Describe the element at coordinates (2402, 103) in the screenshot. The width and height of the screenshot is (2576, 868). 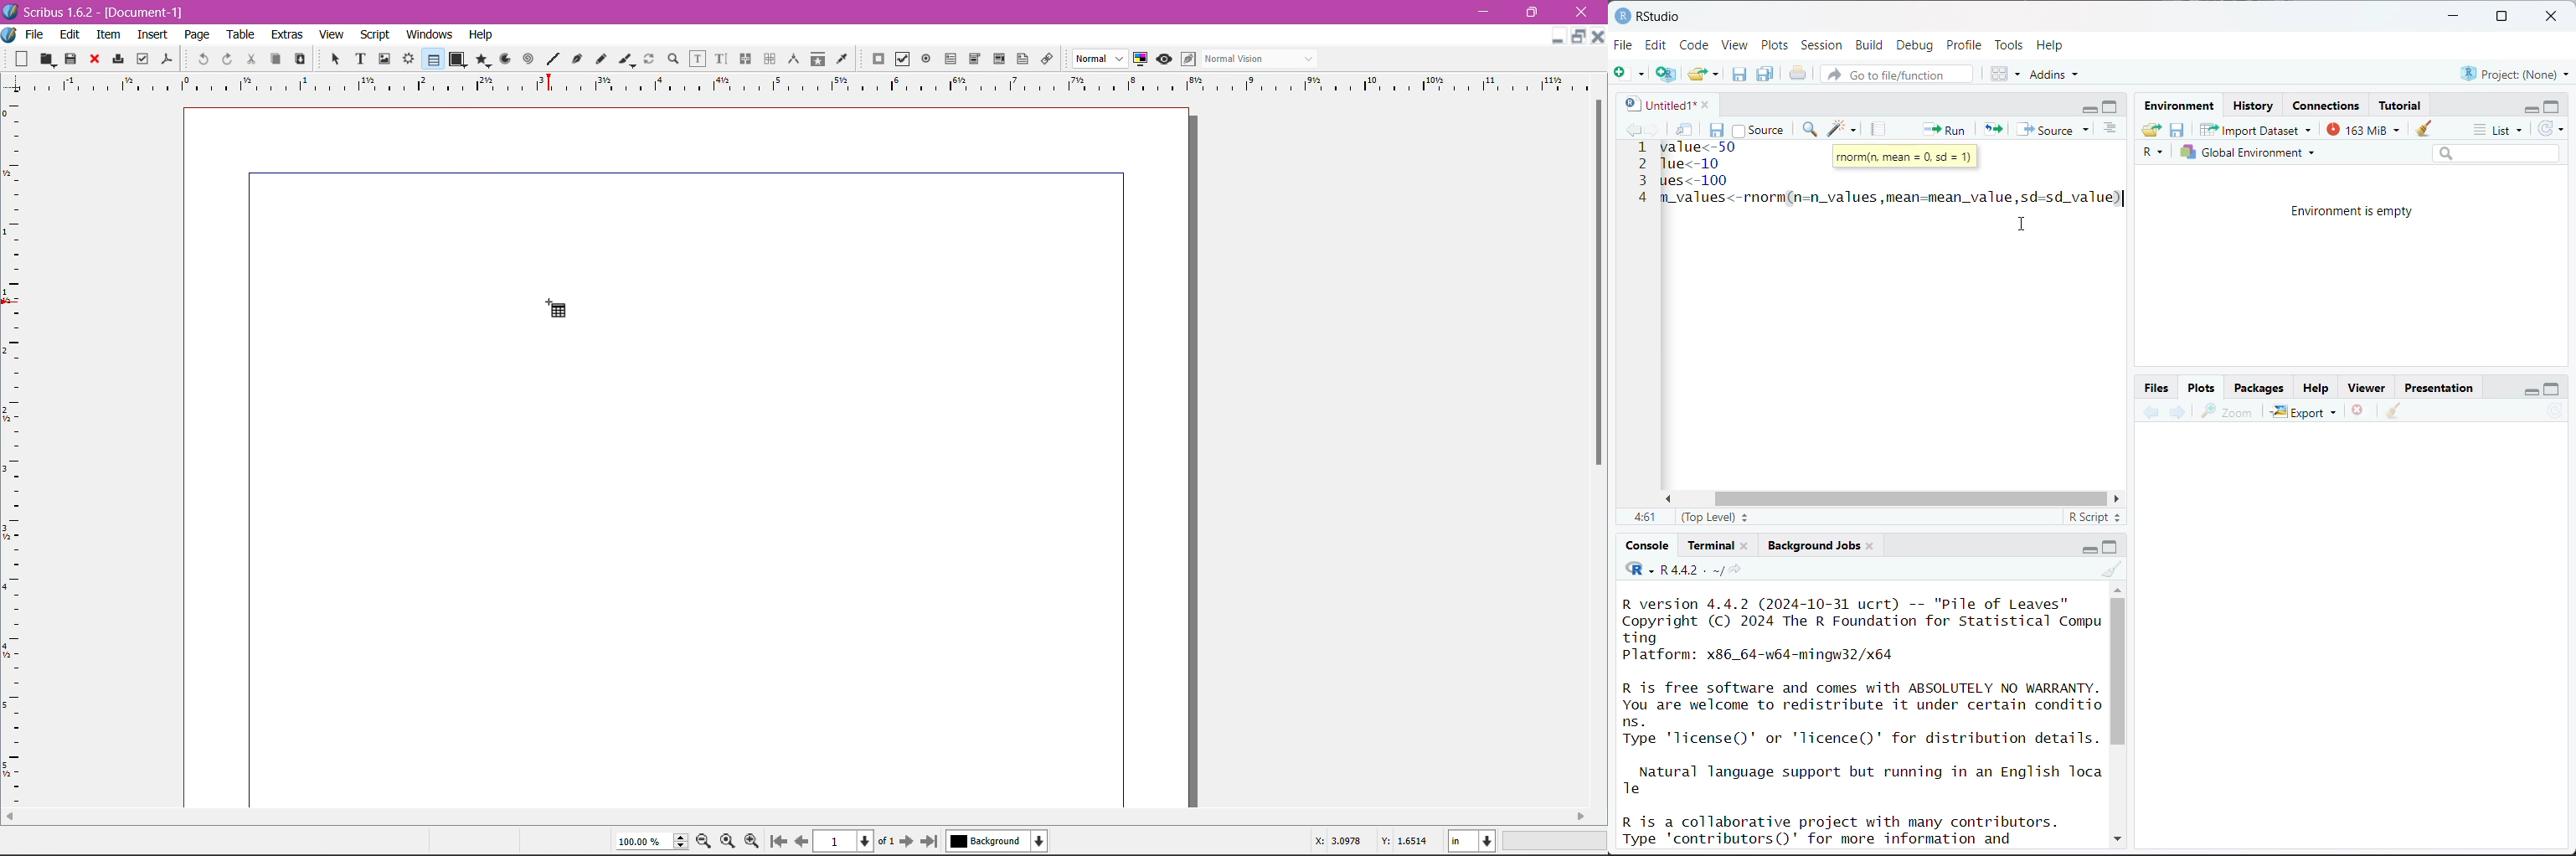
I see `Tutorial` at that location.